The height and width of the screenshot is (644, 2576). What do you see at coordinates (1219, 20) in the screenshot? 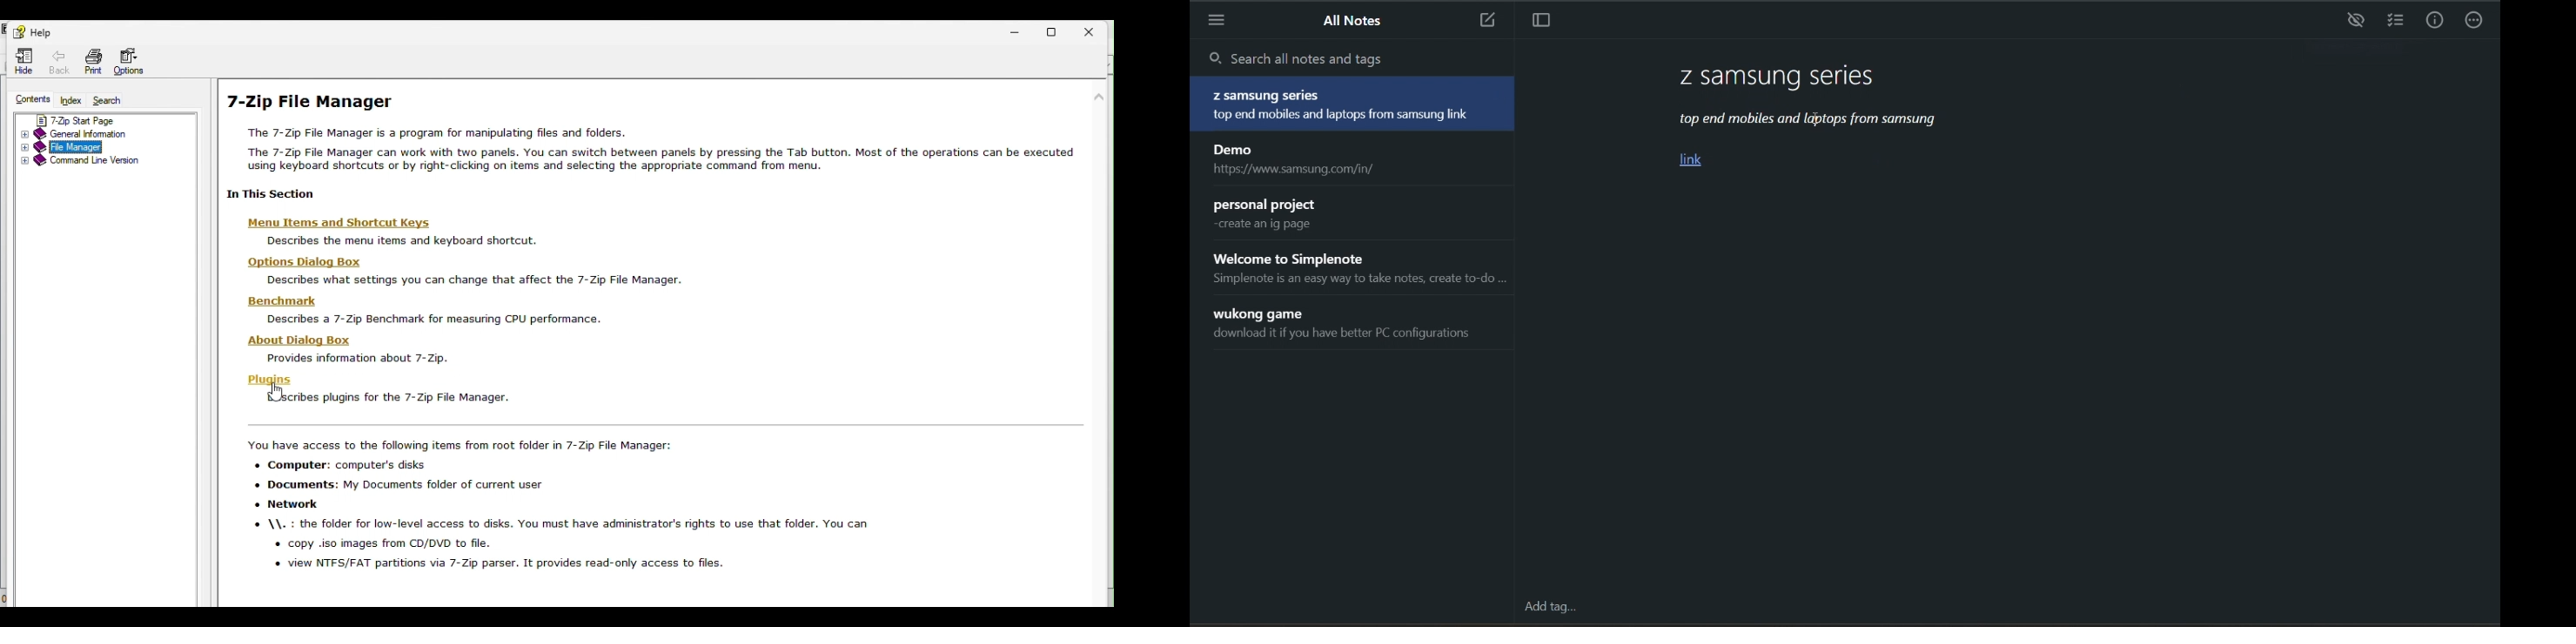
I see `menu` at bounding box center [1219, 20].